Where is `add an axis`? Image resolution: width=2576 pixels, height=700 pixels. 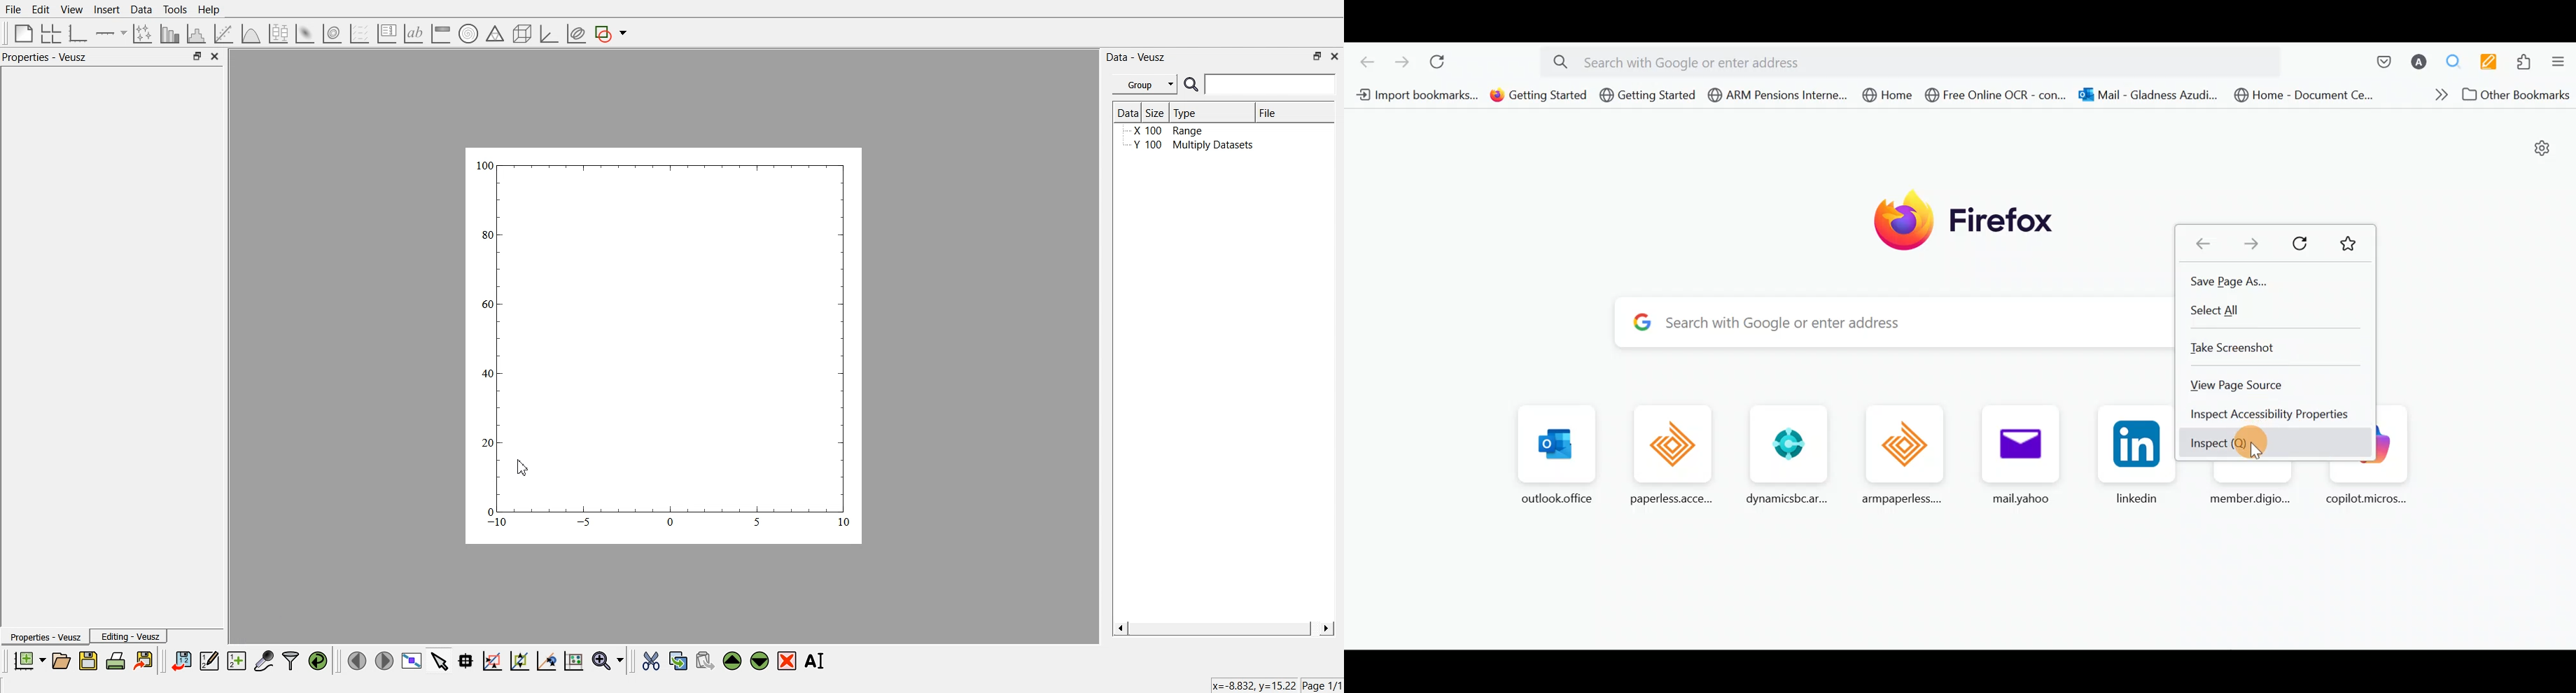
add an axis is located at coordinates (112, 33).